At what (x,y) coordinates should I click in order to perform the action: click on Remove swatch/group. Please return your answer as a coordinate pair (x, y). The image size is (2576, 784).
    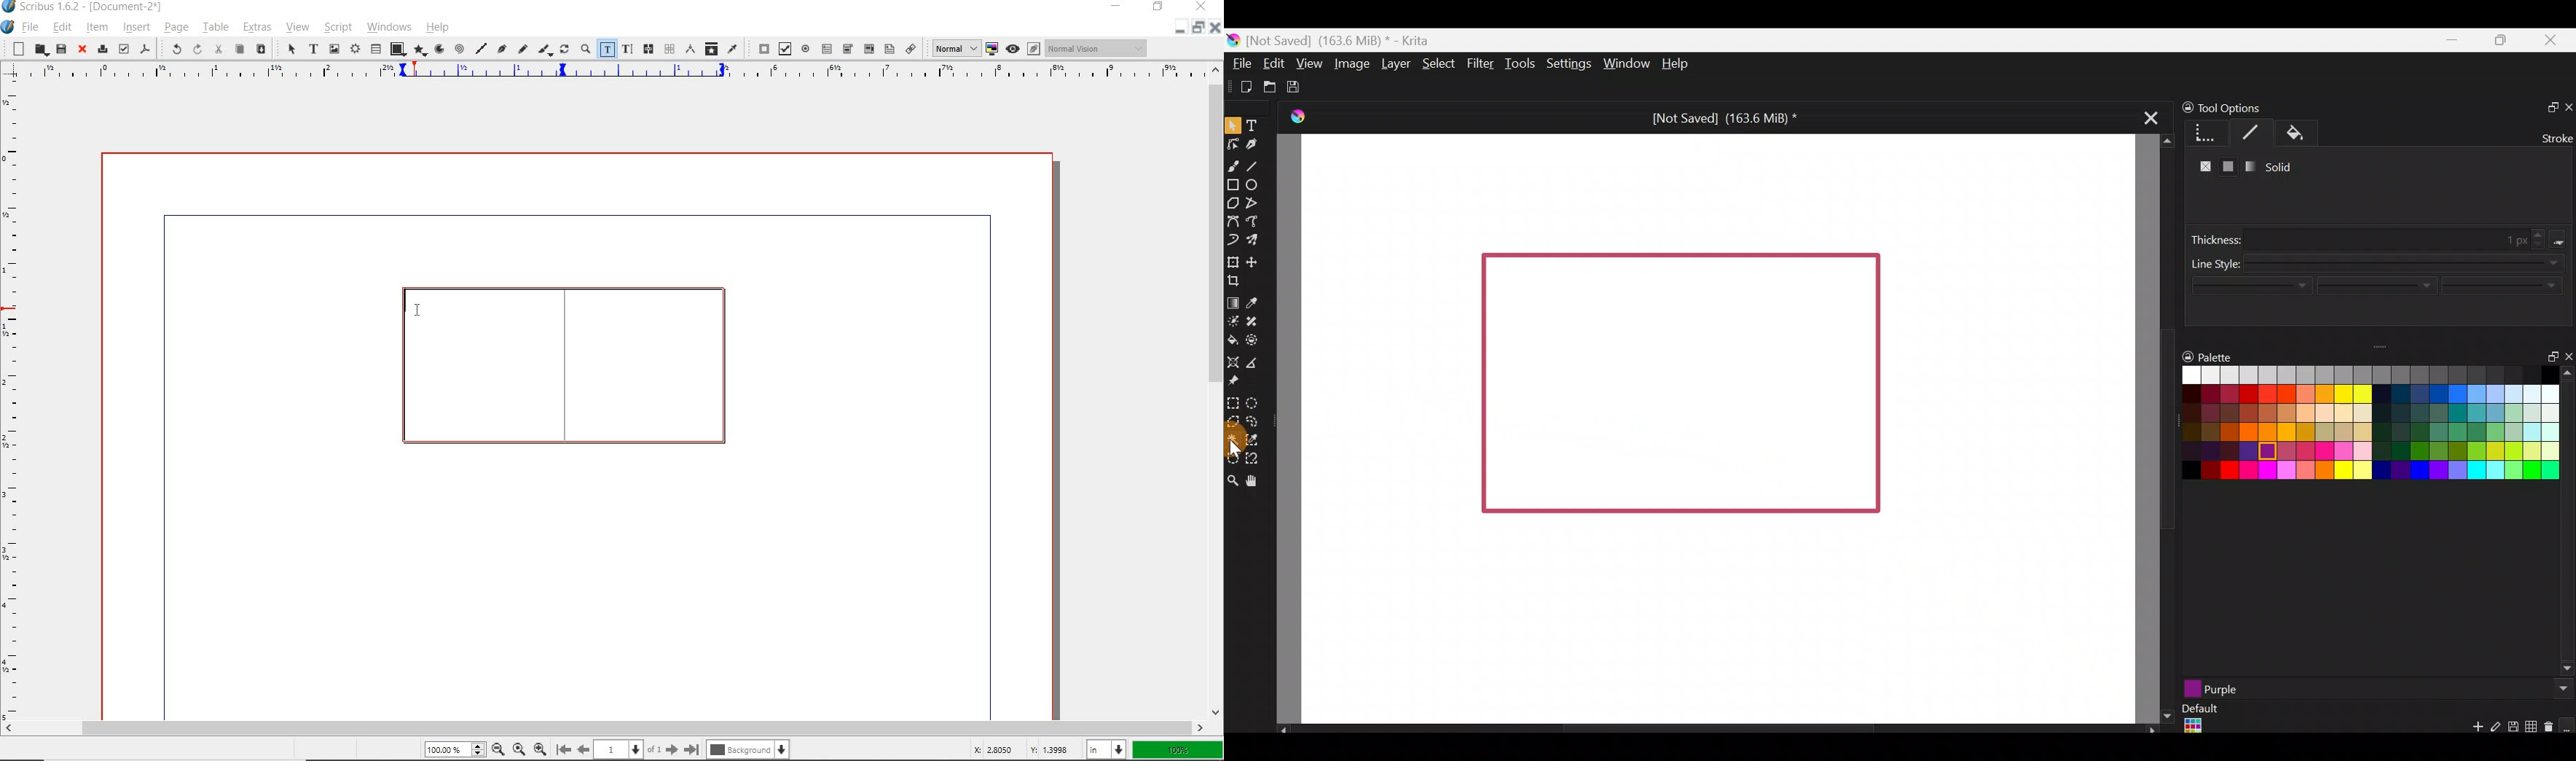
    Looking at the image, I should click on (2551, 731).